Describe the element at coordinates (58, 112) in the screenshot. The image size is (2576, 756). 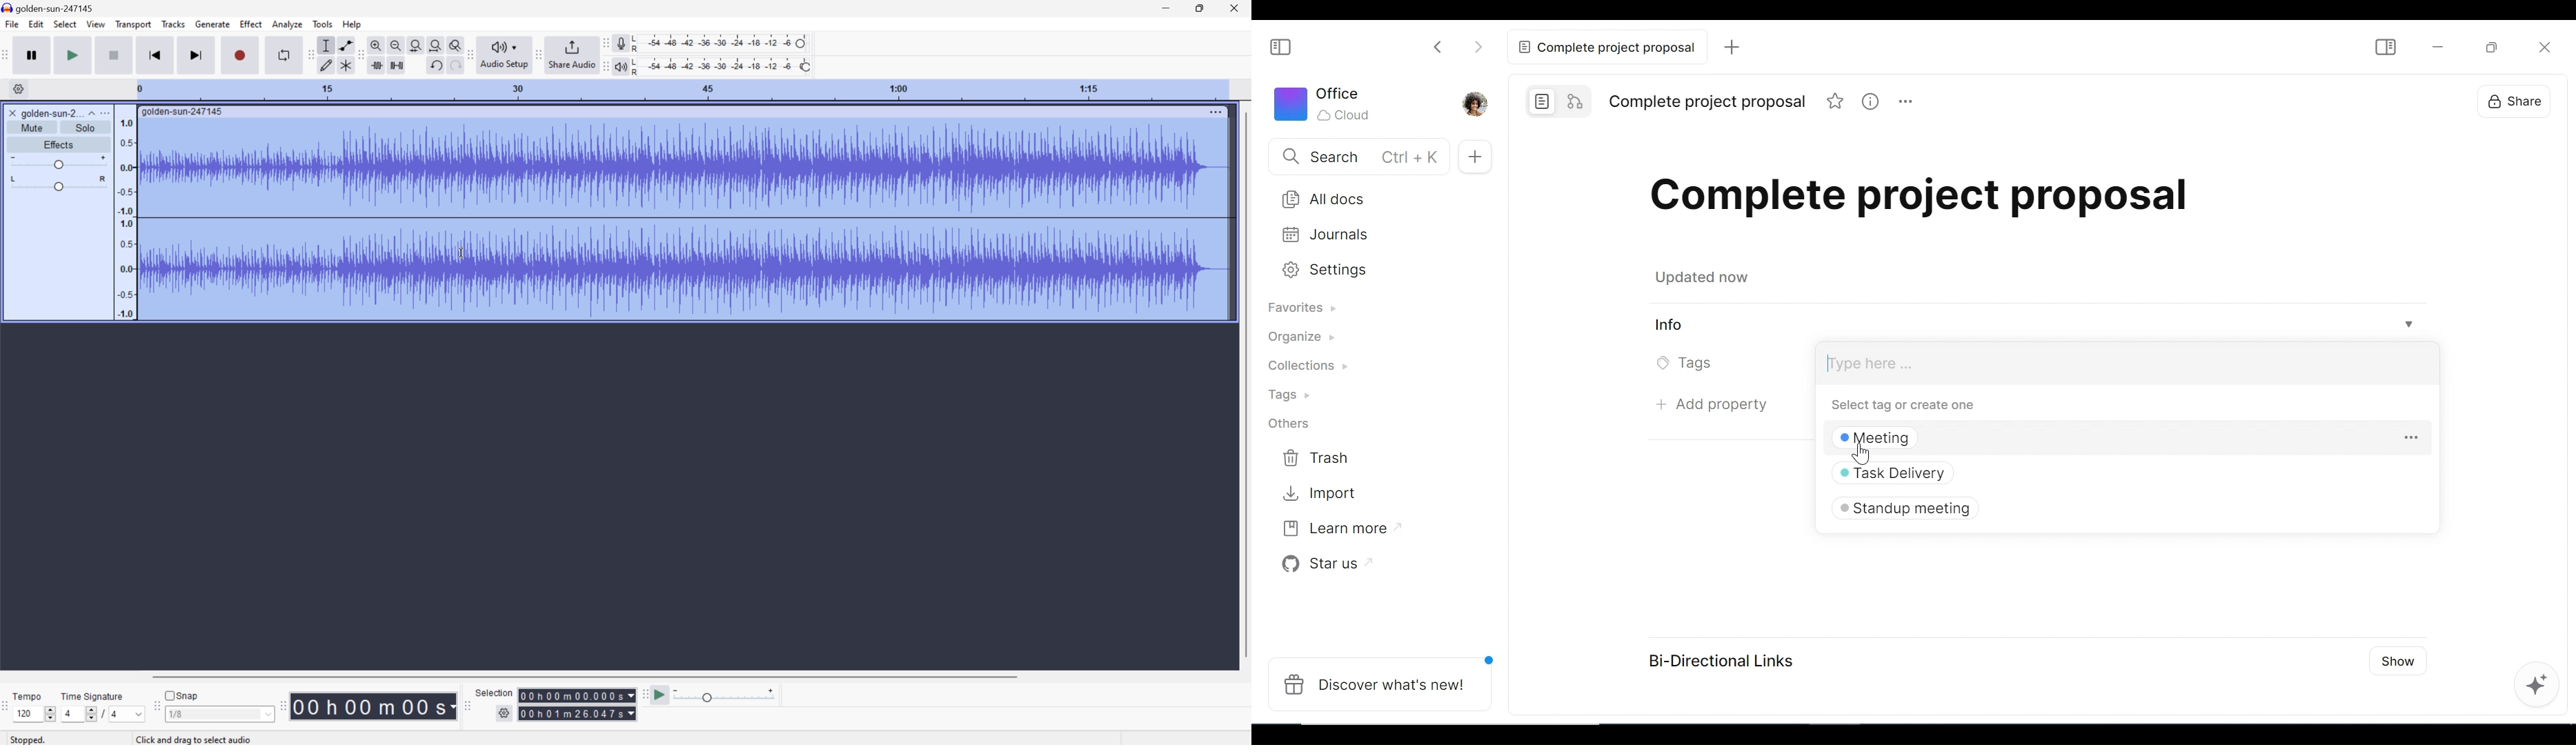
I see `golden-sun-2...` at that location.